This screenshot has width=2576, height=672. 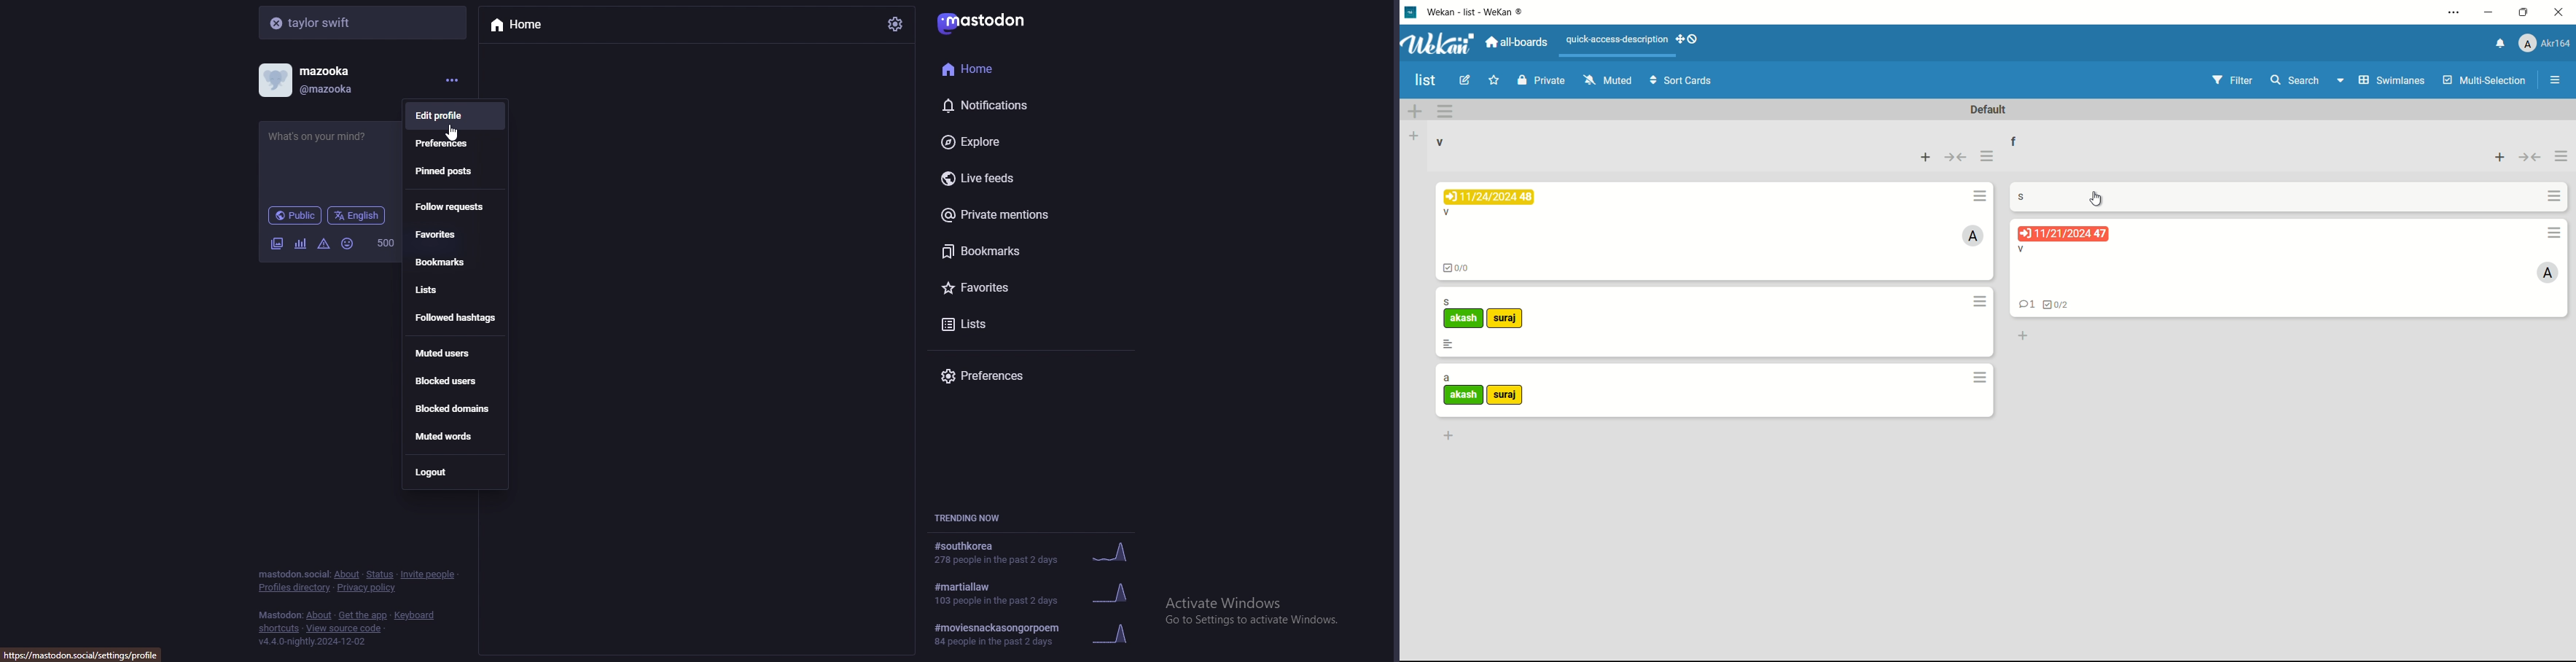 What do you see at coordinates (1445, 112) in the screenshot?
I see `swimlane actions` at bounding box center [1445, 112].